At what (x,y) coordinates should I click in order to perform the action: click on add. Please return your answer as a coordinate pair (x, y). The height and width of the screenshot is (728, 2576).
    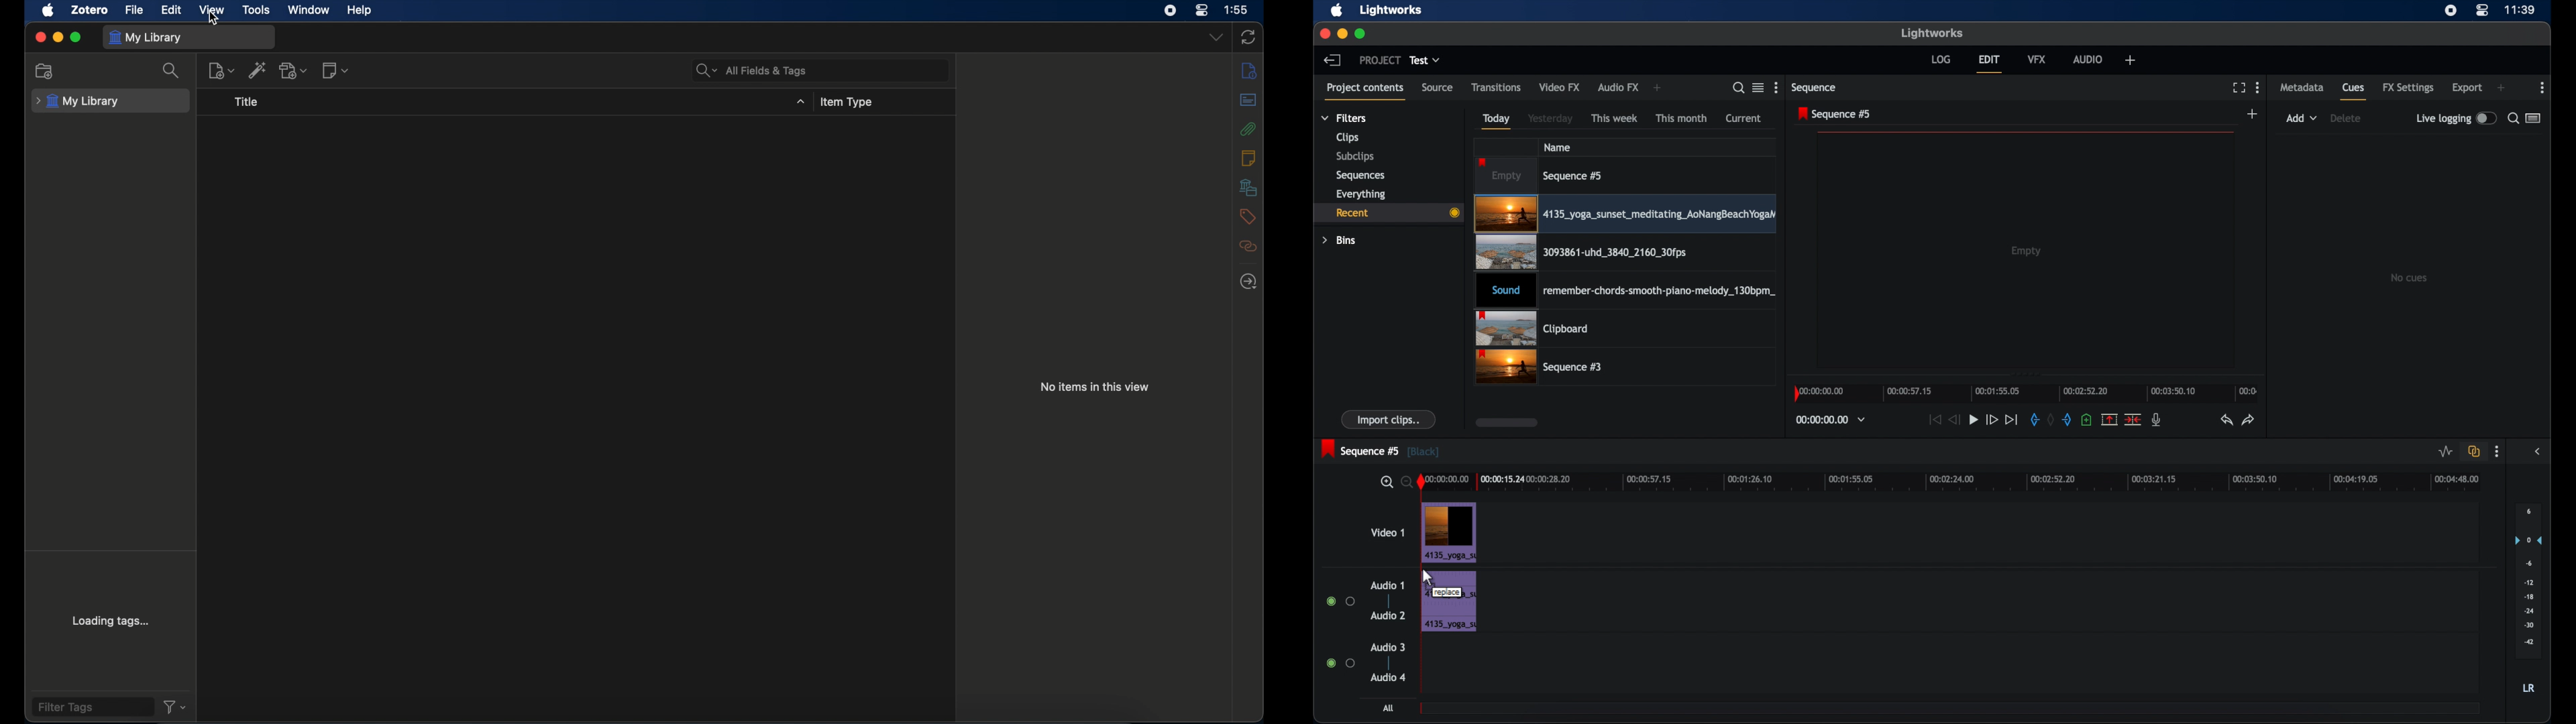
    Looking at the image, I should click on (2501, 88).